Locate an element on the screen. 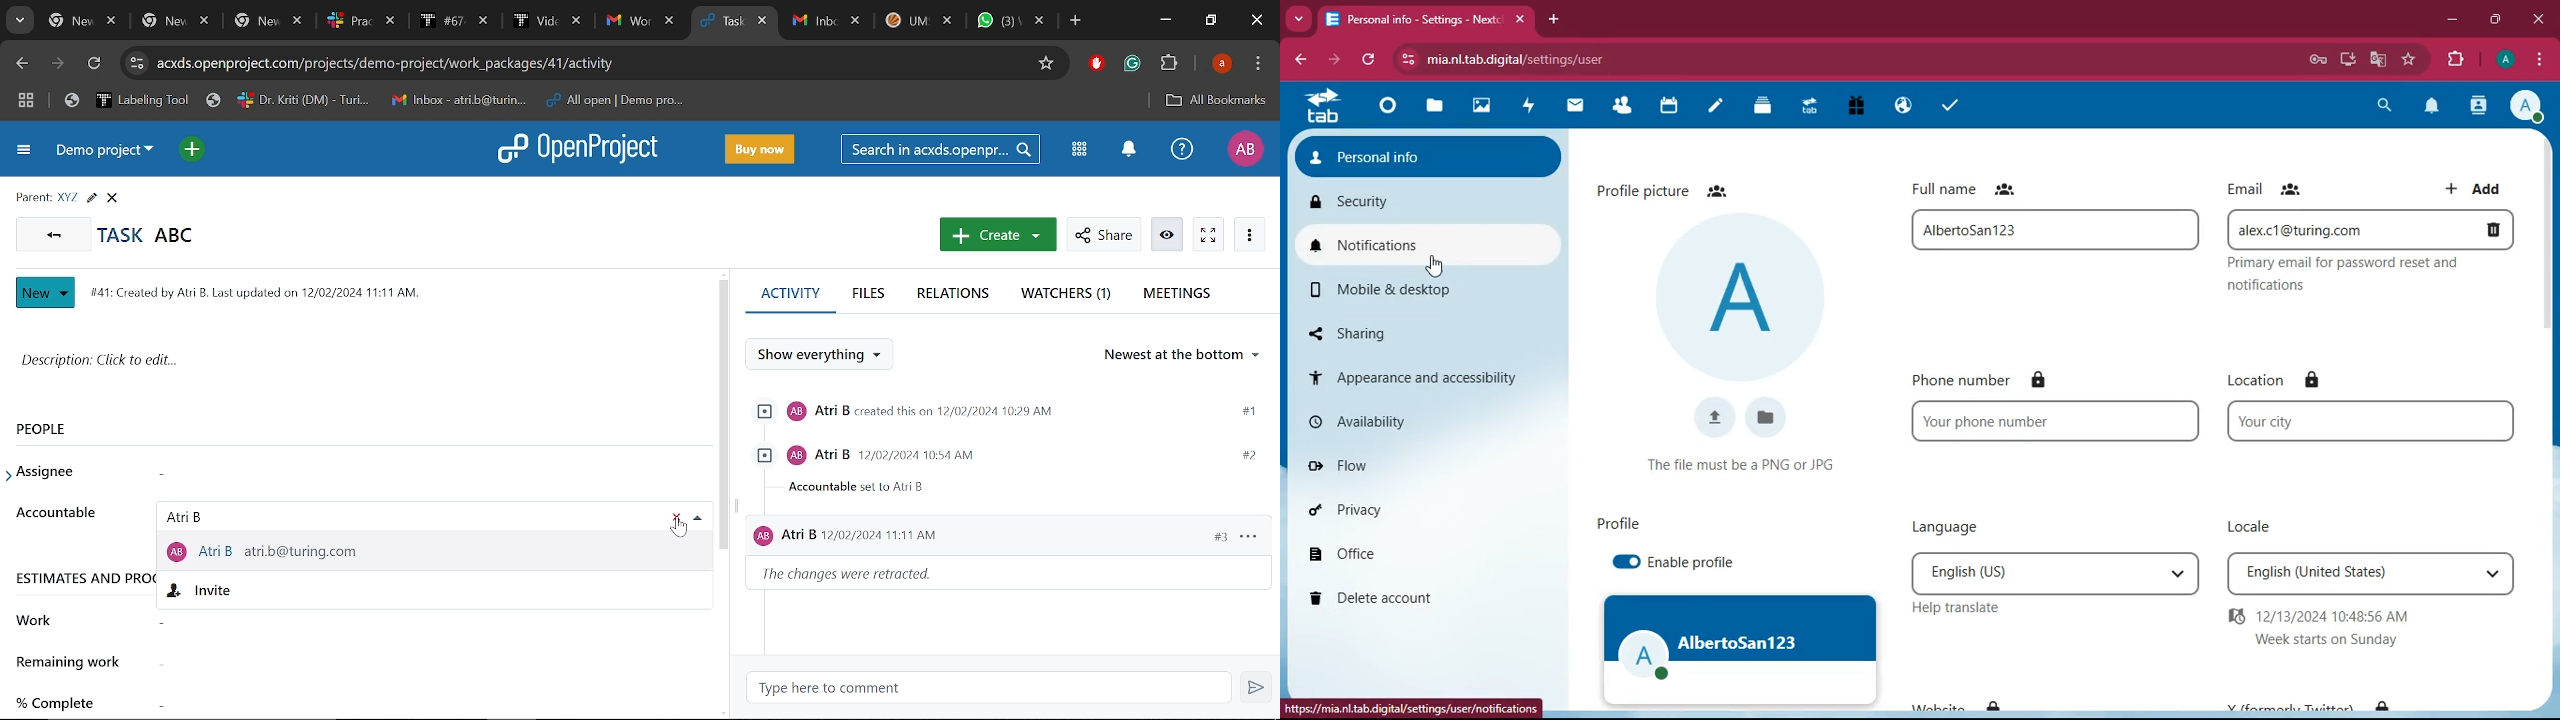 The width and height of the screenshot is (2576, 728). google translate is located at coordinates (2381, 57).